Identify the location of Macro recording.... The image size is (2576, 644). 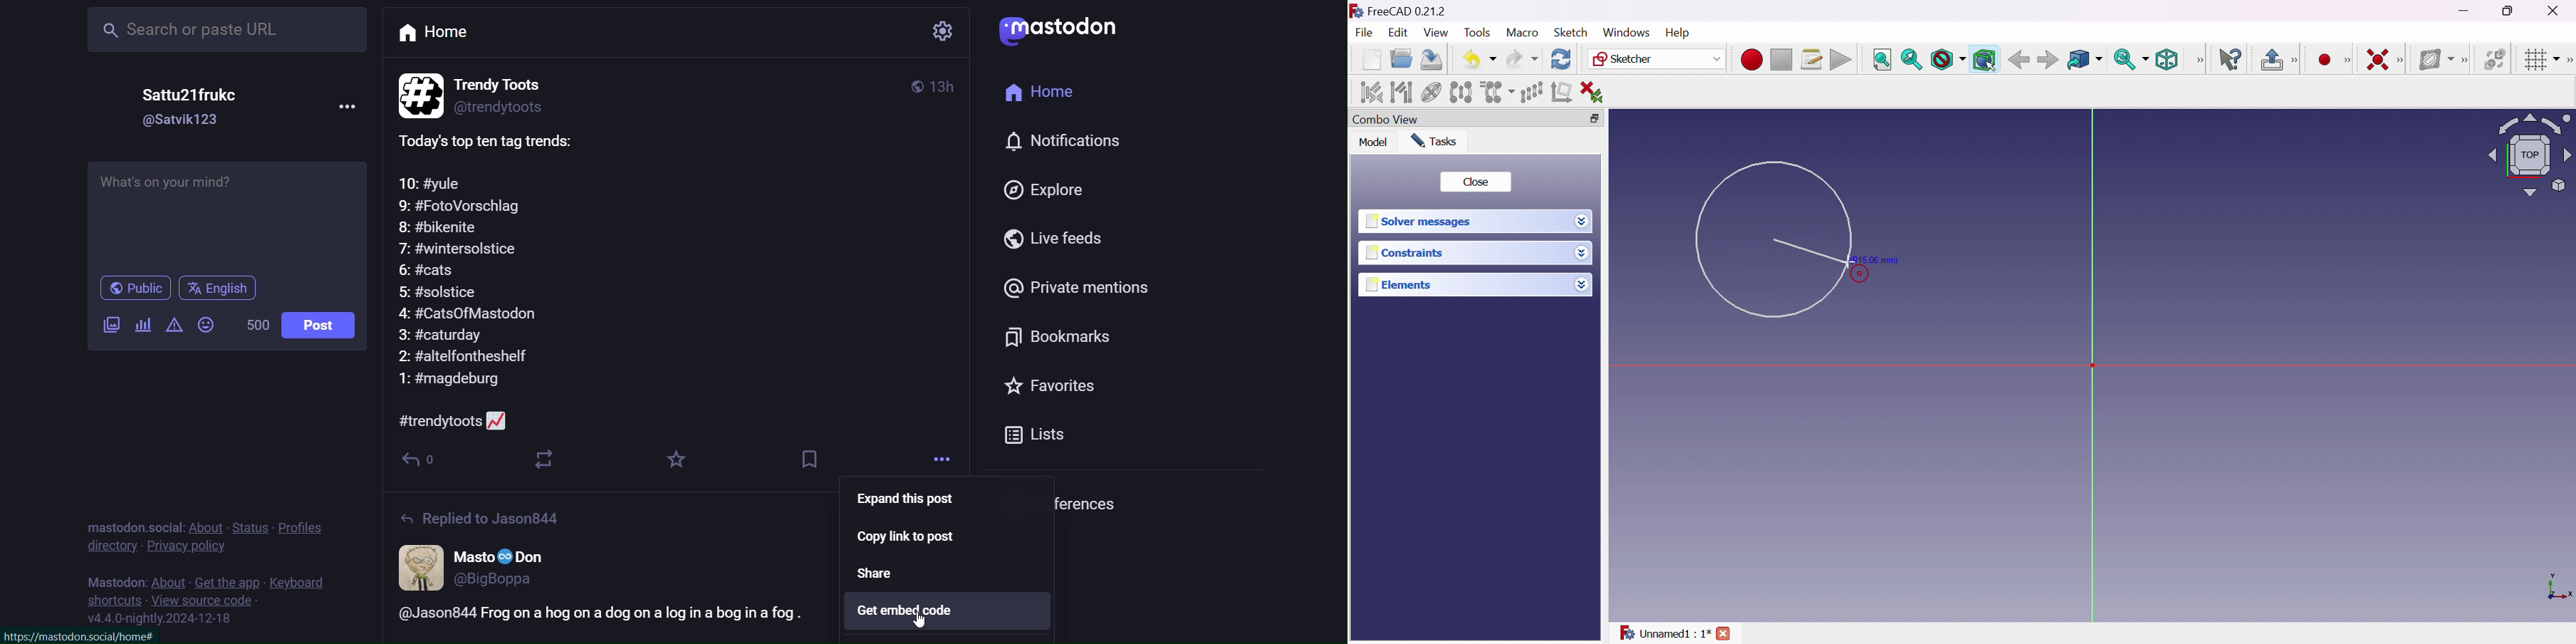
(1751, 58).